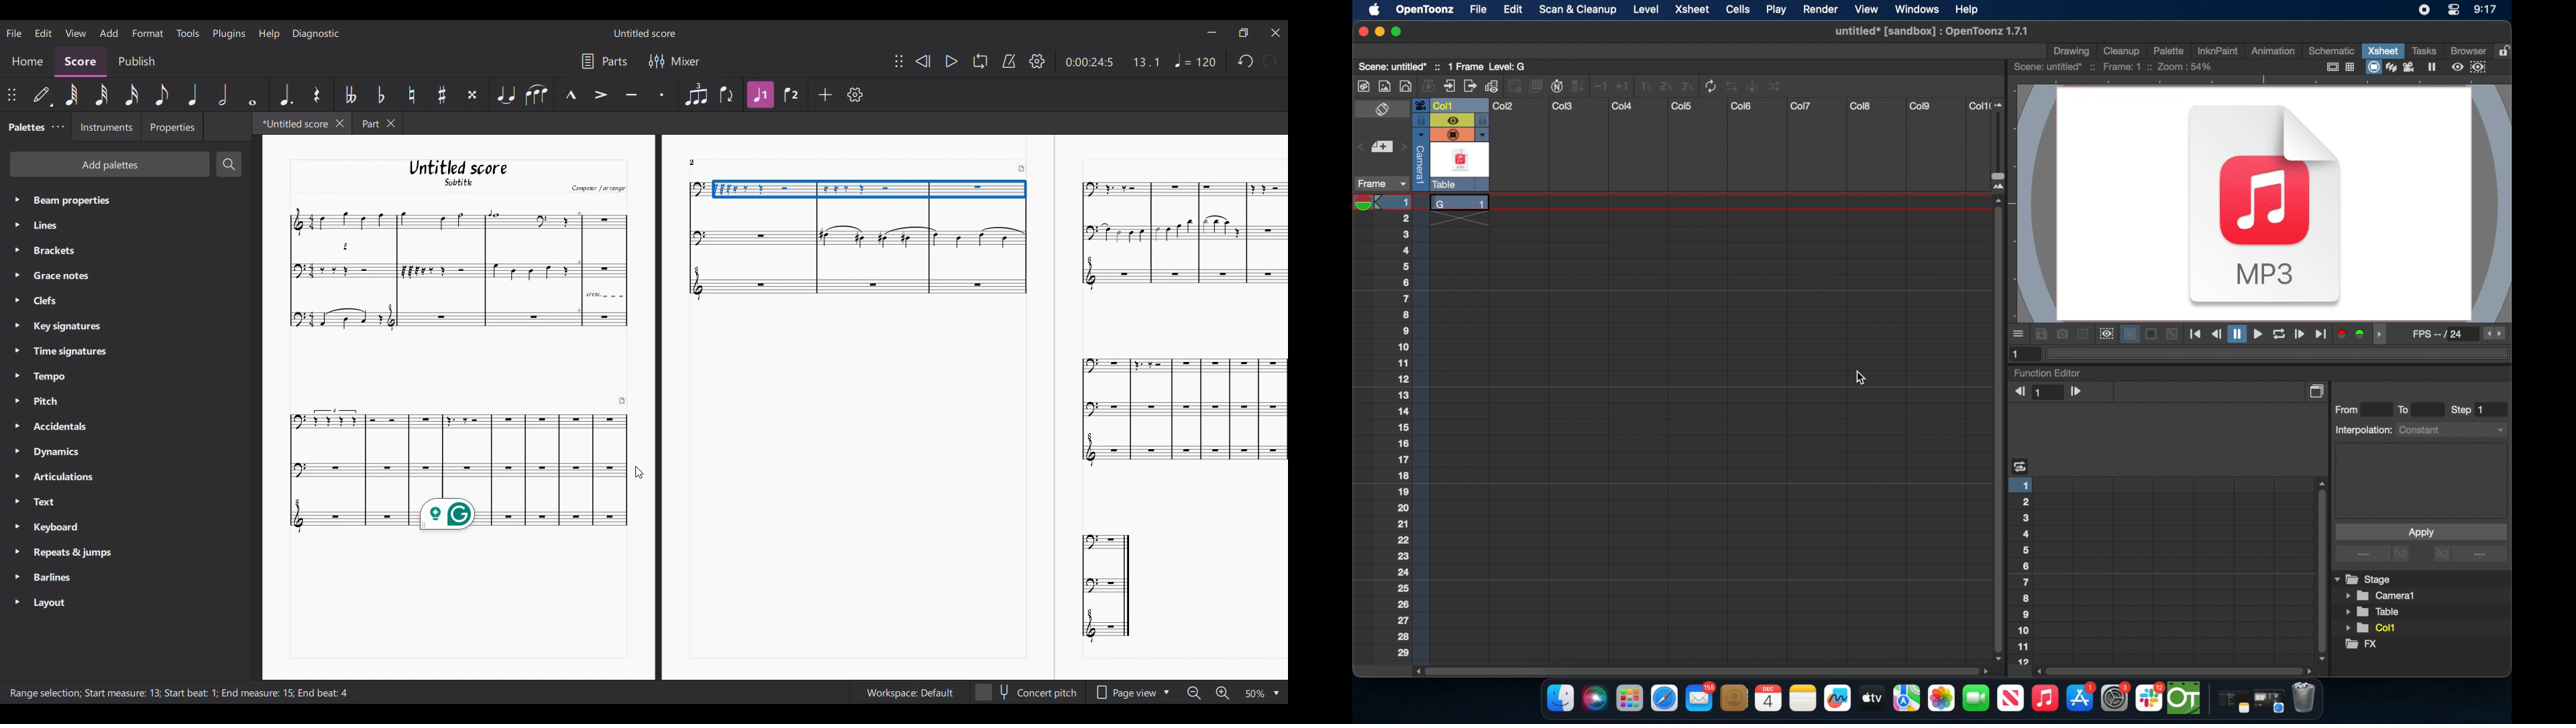  I want to click on workspace Default, so click(907, 693).